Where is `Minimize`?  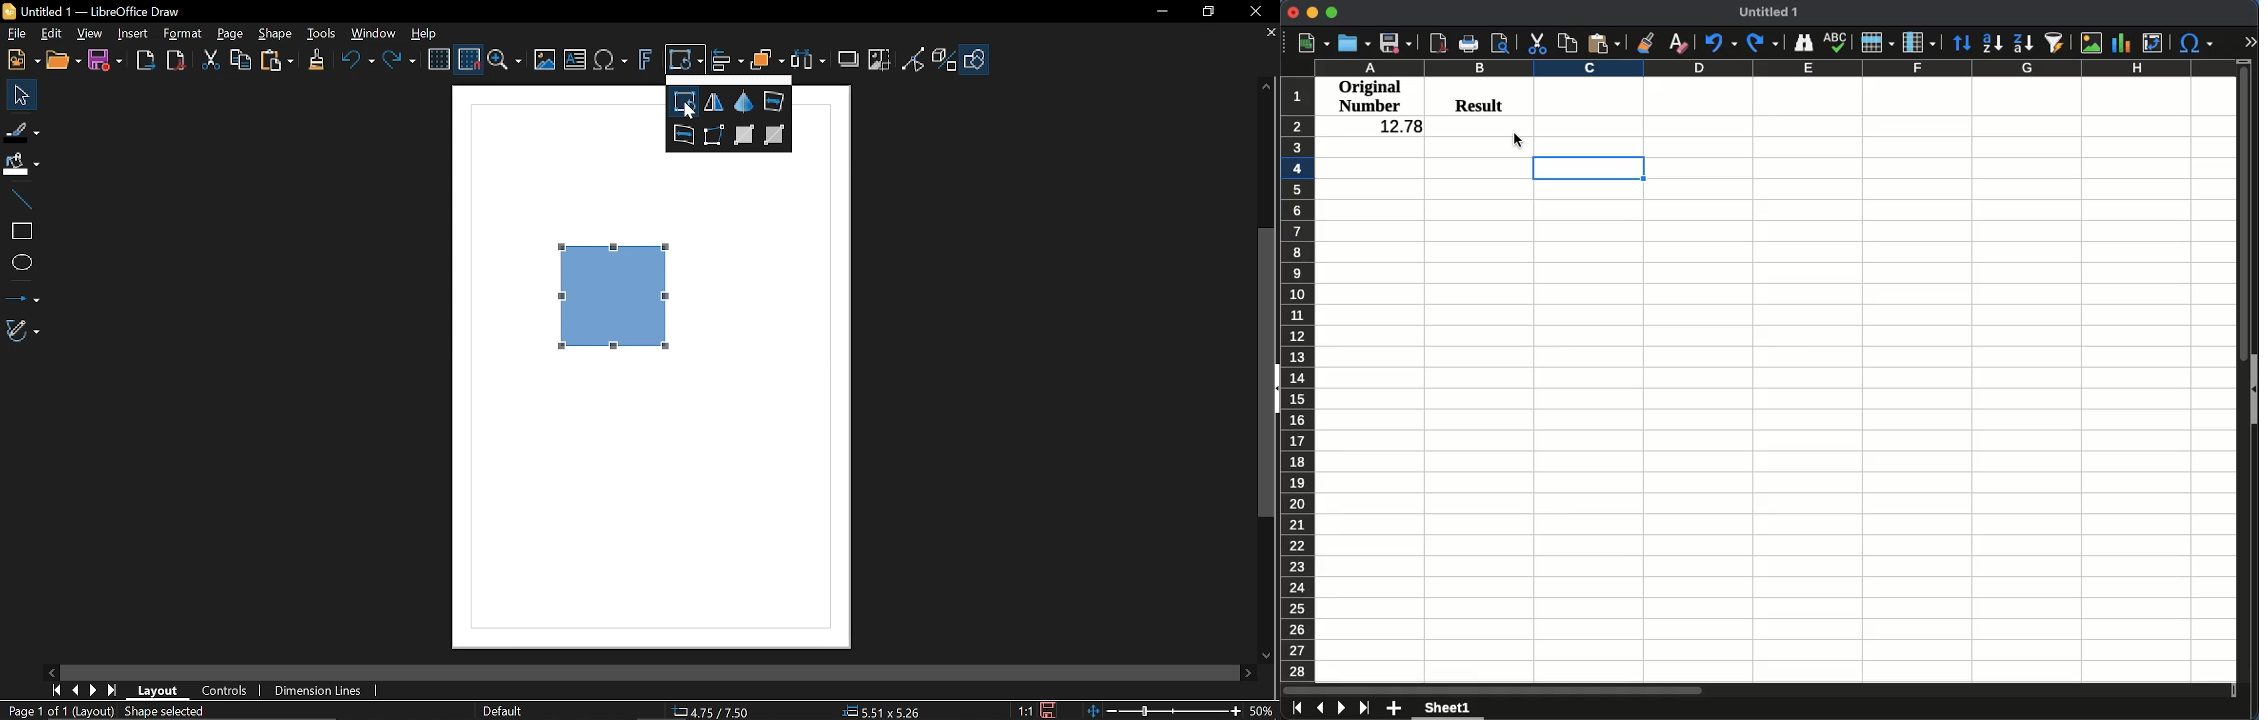 Minimize is located at coordinates (1160, 11).